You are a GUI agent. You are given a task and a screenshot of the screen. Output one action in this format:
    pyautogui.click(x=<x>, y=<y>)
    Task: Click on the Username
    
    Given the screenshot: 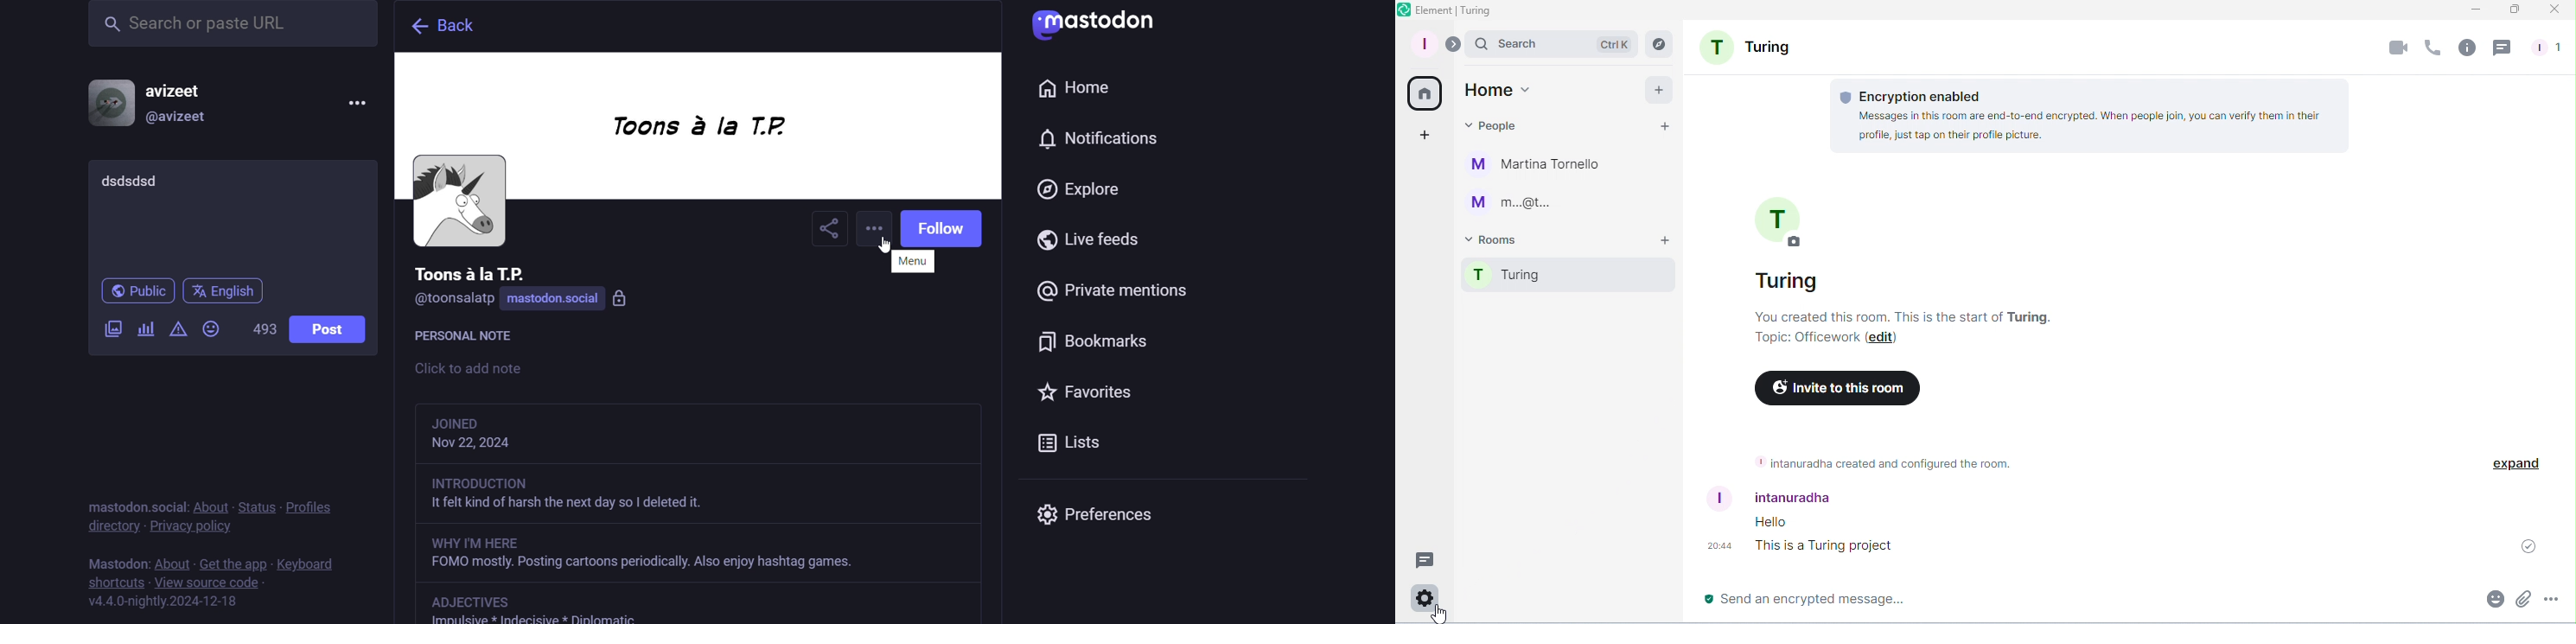 What is the action you would take?
    pyautogui.click(x=1775, y=497)
    